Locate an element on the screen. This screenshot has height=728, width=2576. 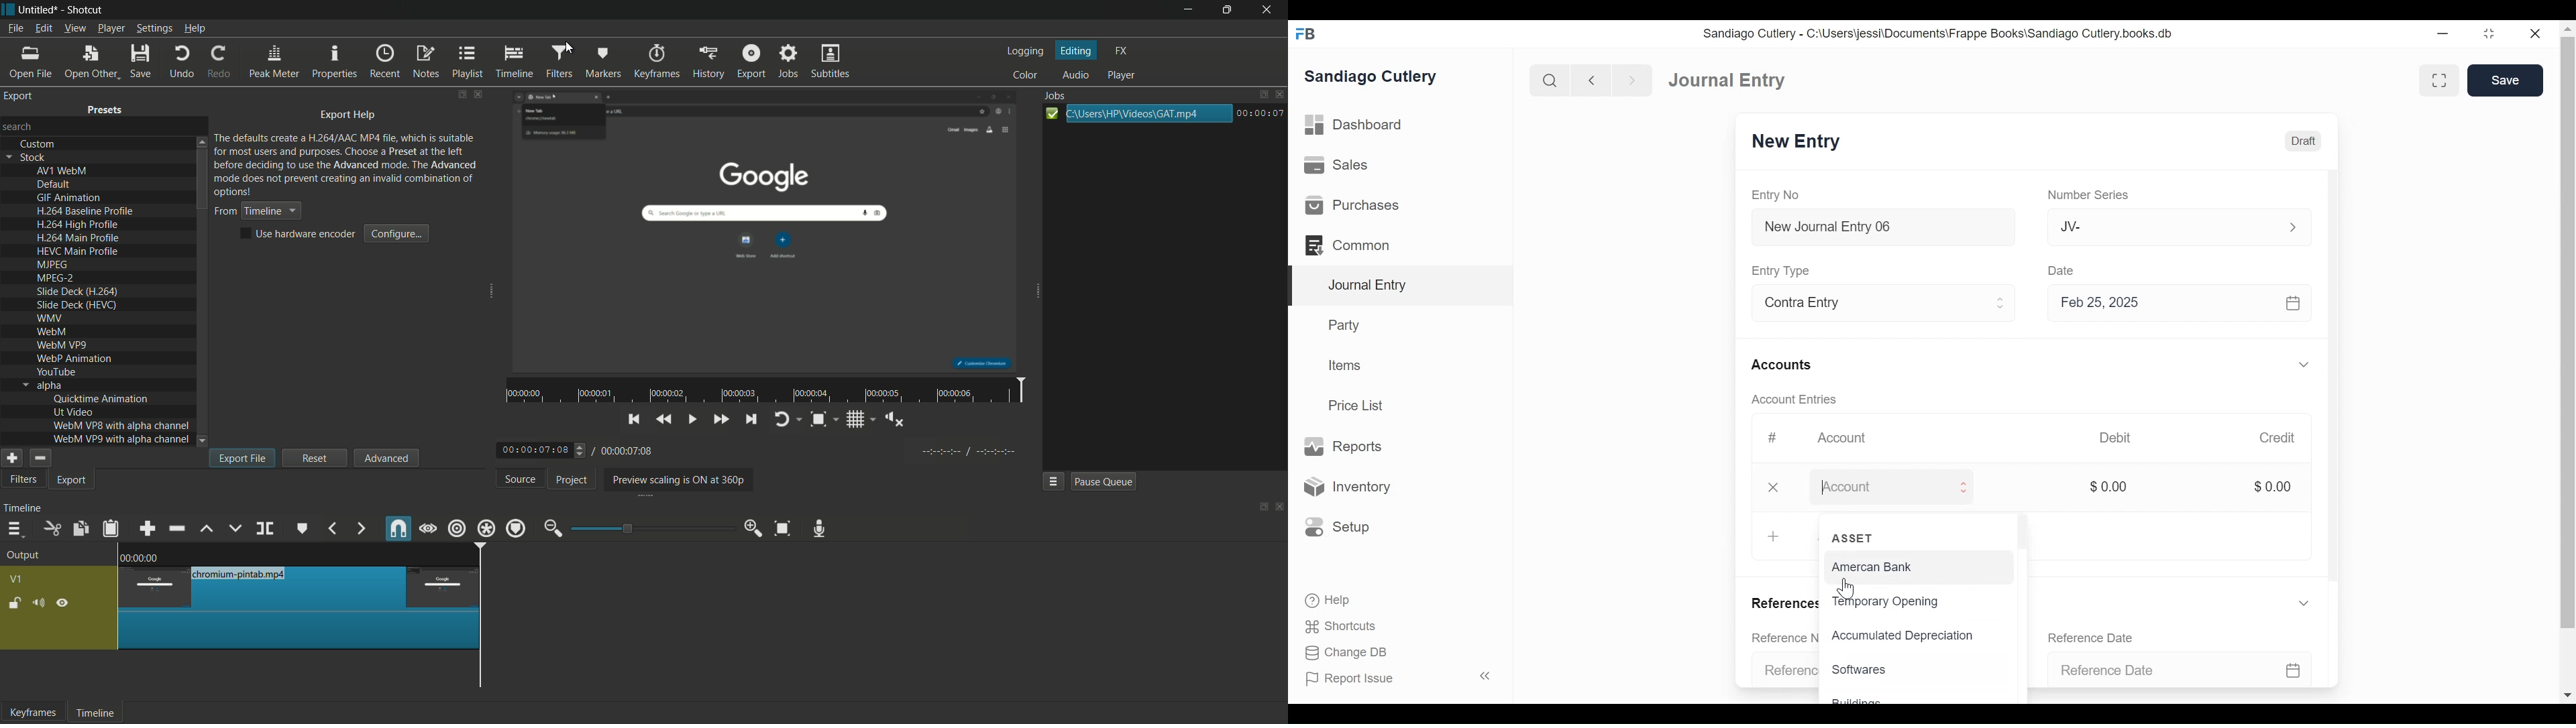
zoom in is located at coordinates (754, 527).